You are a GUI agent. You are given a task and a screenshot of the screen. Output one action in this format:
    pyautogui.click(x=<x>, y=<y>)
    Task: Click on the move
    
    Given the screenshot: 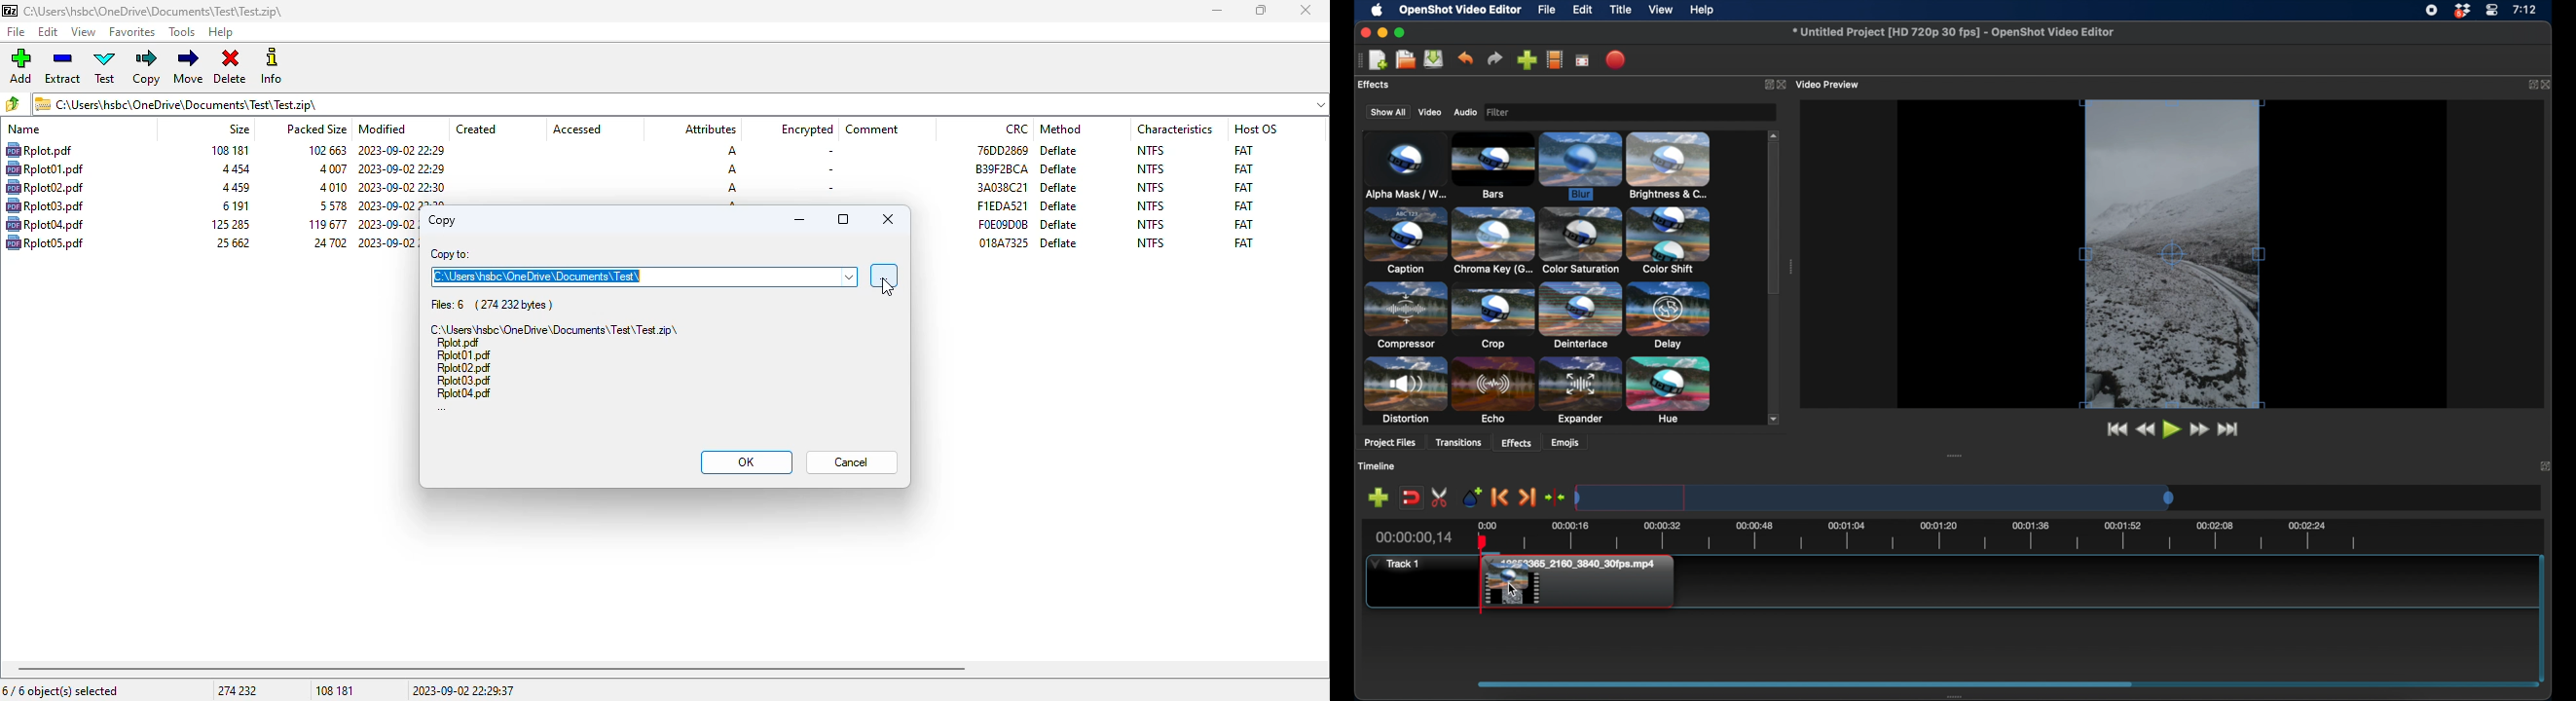 What is the action you would take?
    pyautogui.click(x=188, y=66)
    